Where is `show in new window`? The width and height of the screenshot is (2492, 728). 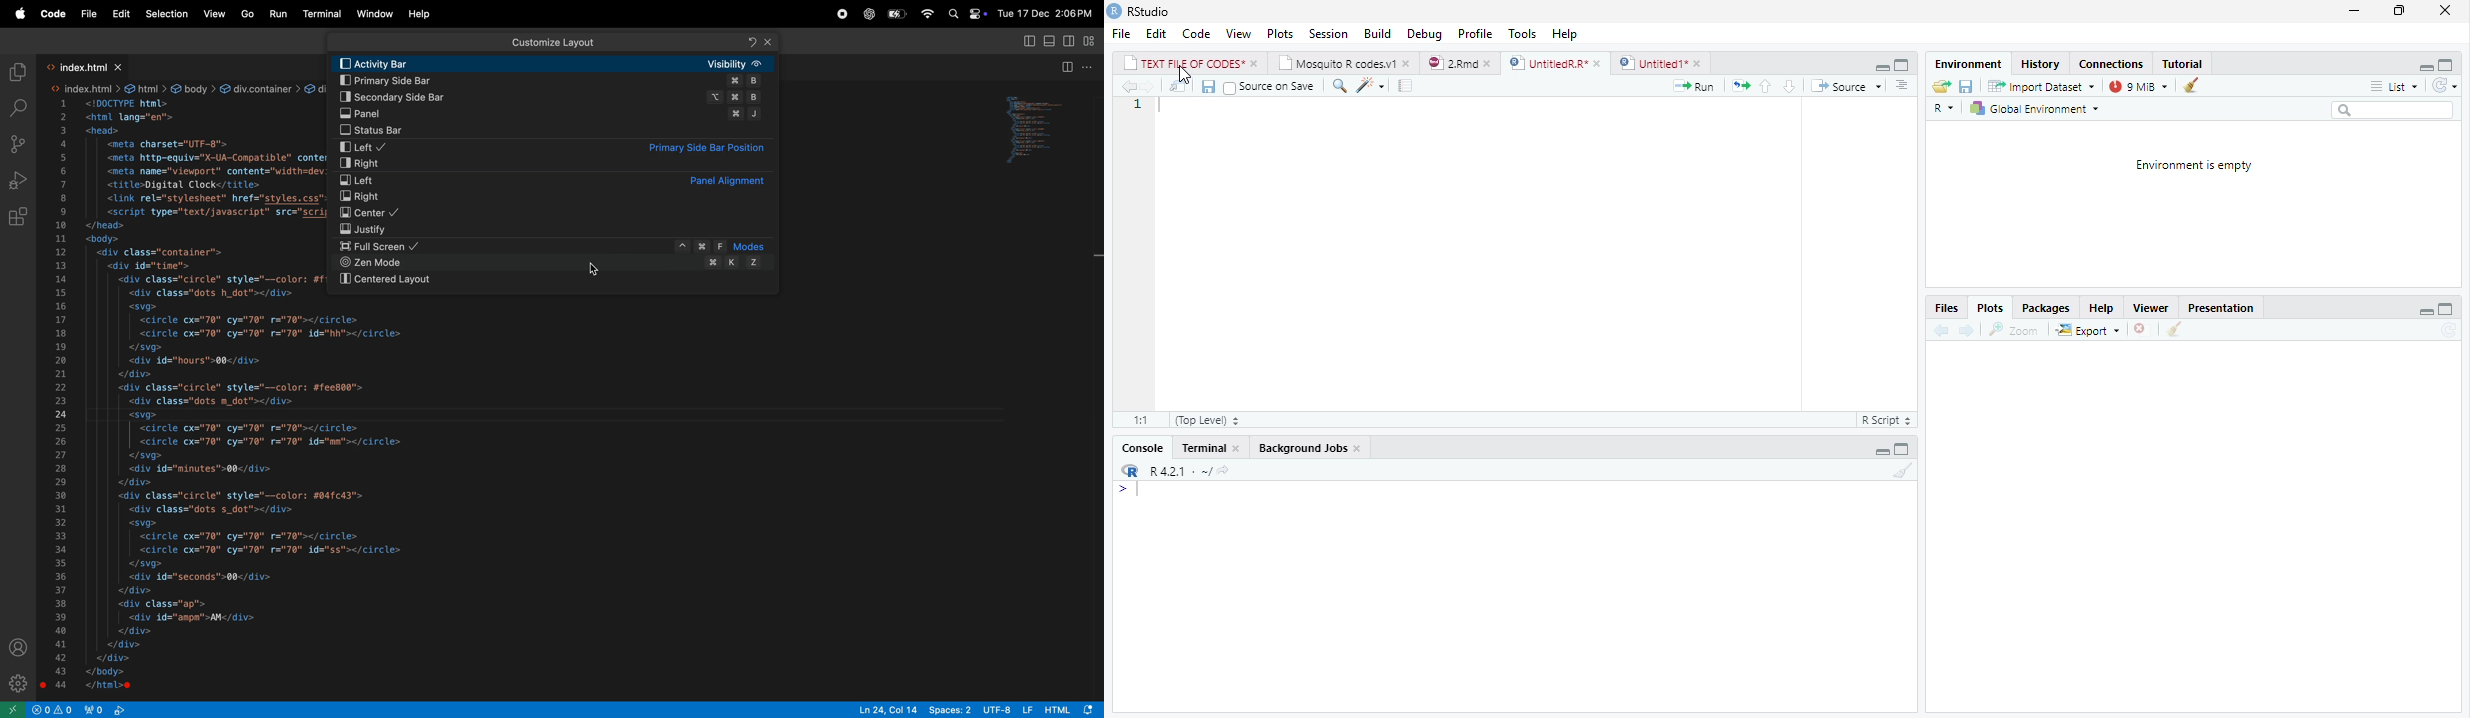 show in new window is located at coordinates (1179, 88).